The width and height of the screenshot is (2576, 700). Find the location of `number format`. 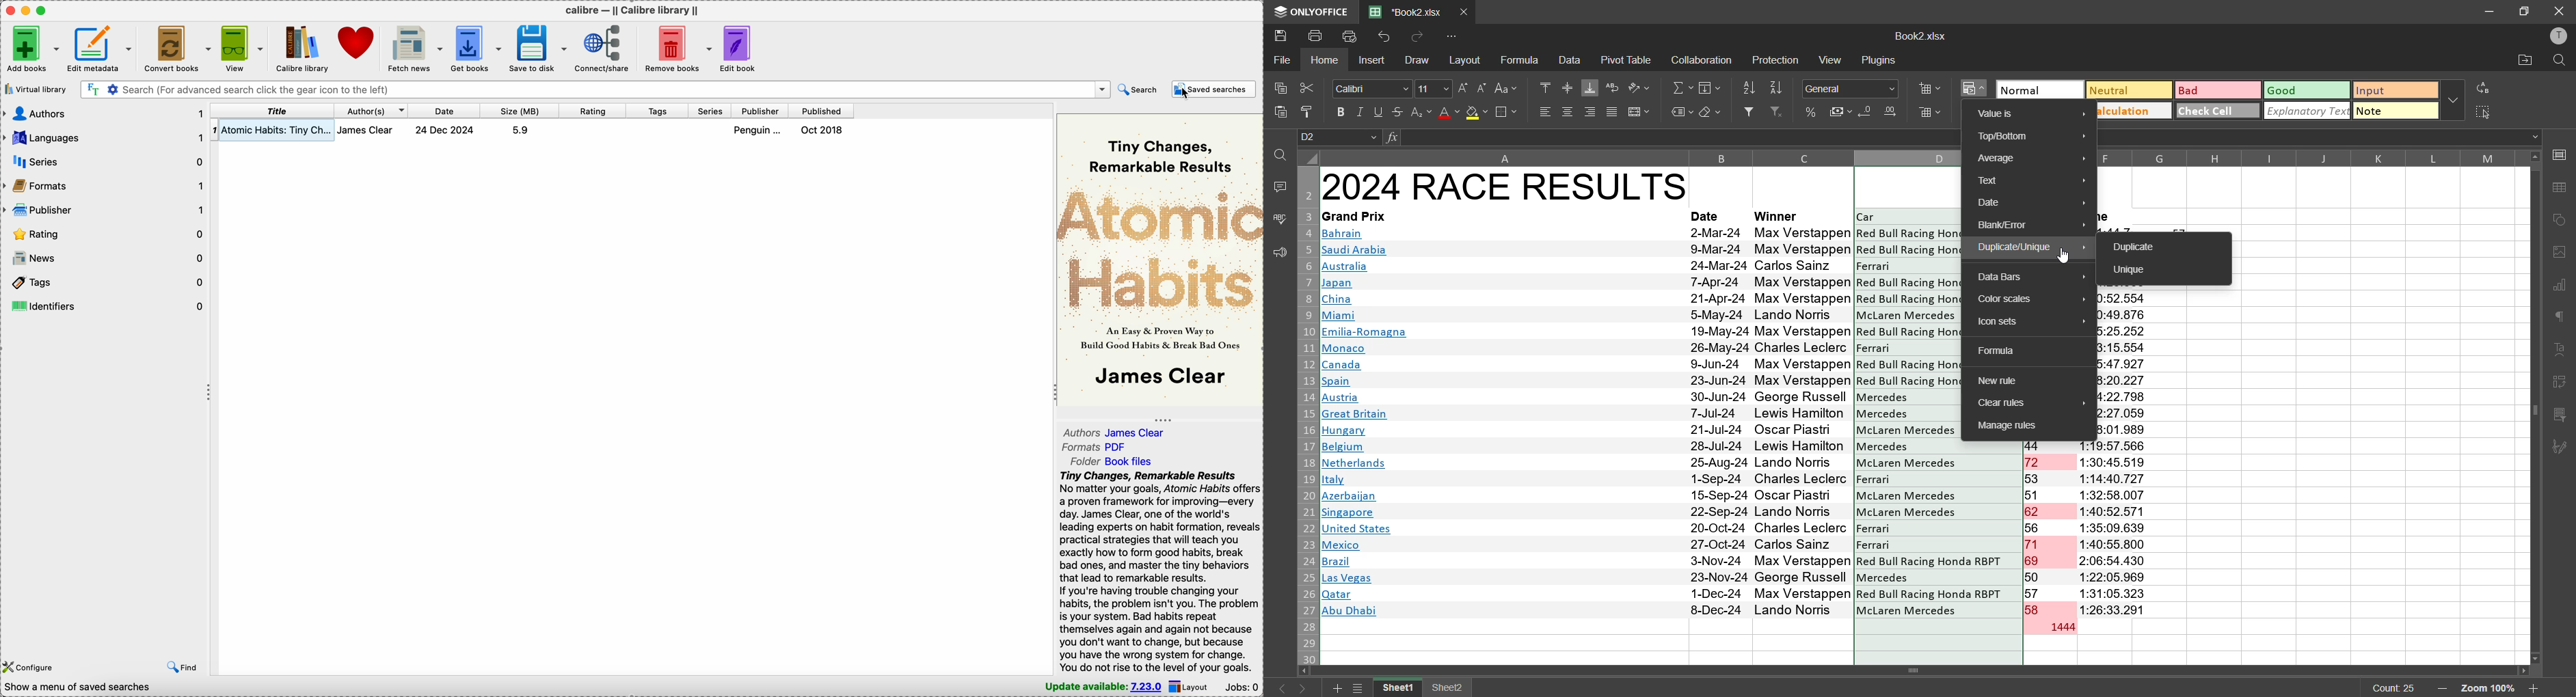

number format is located at coordinates (1855, 88).